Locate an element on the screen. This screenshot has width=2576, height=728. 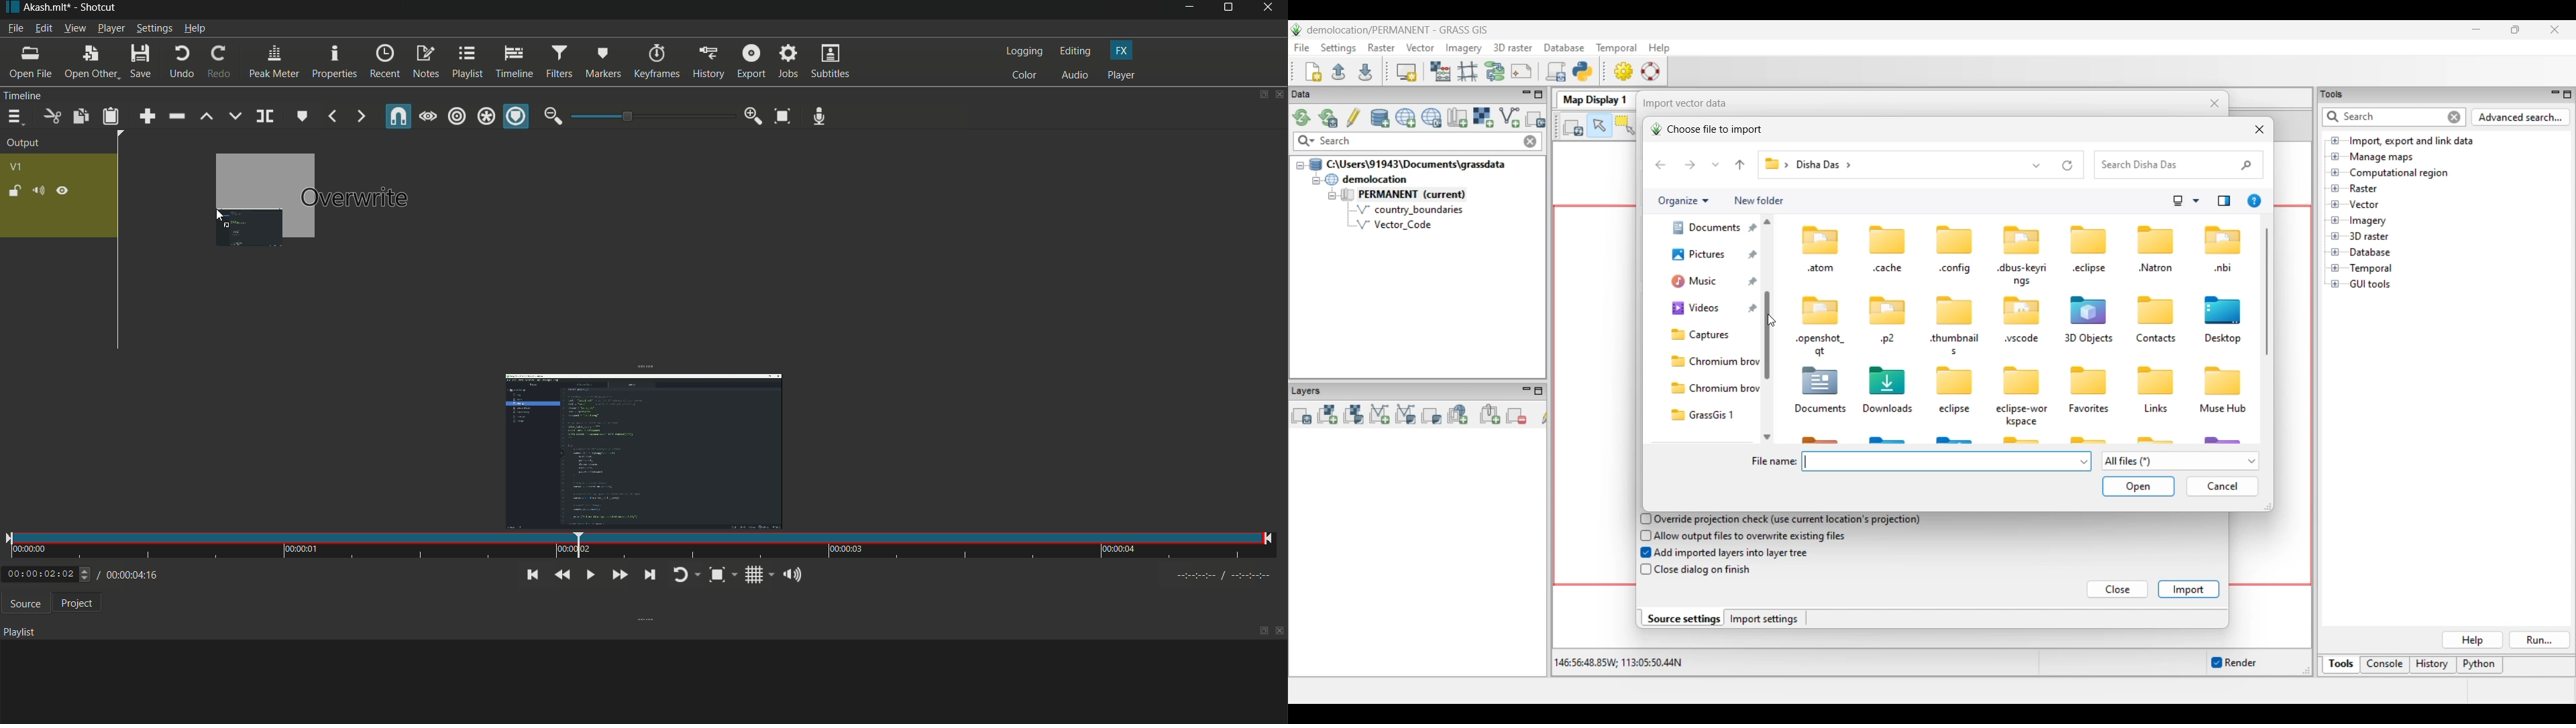
settings menu is located at coordinates (154, 28).